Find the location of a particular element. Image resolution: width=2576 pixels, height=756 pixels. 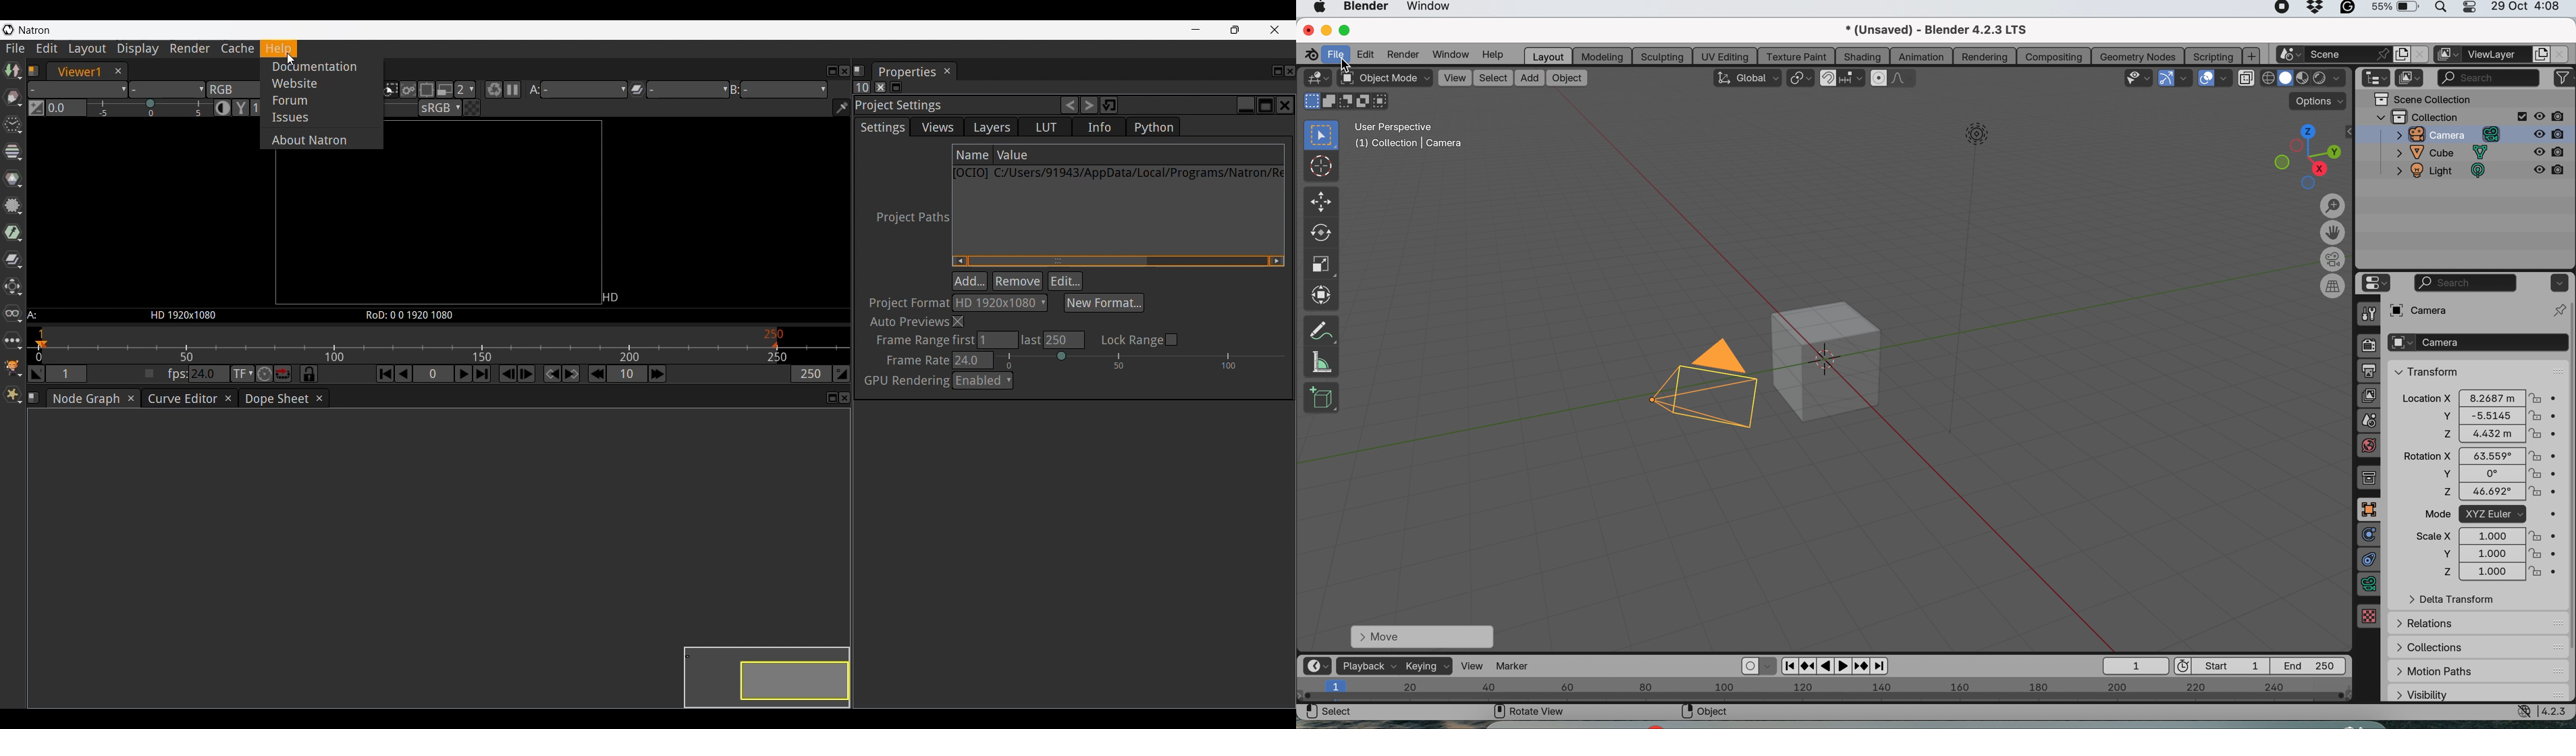

switch current view is located at coordinates (2331, 288).